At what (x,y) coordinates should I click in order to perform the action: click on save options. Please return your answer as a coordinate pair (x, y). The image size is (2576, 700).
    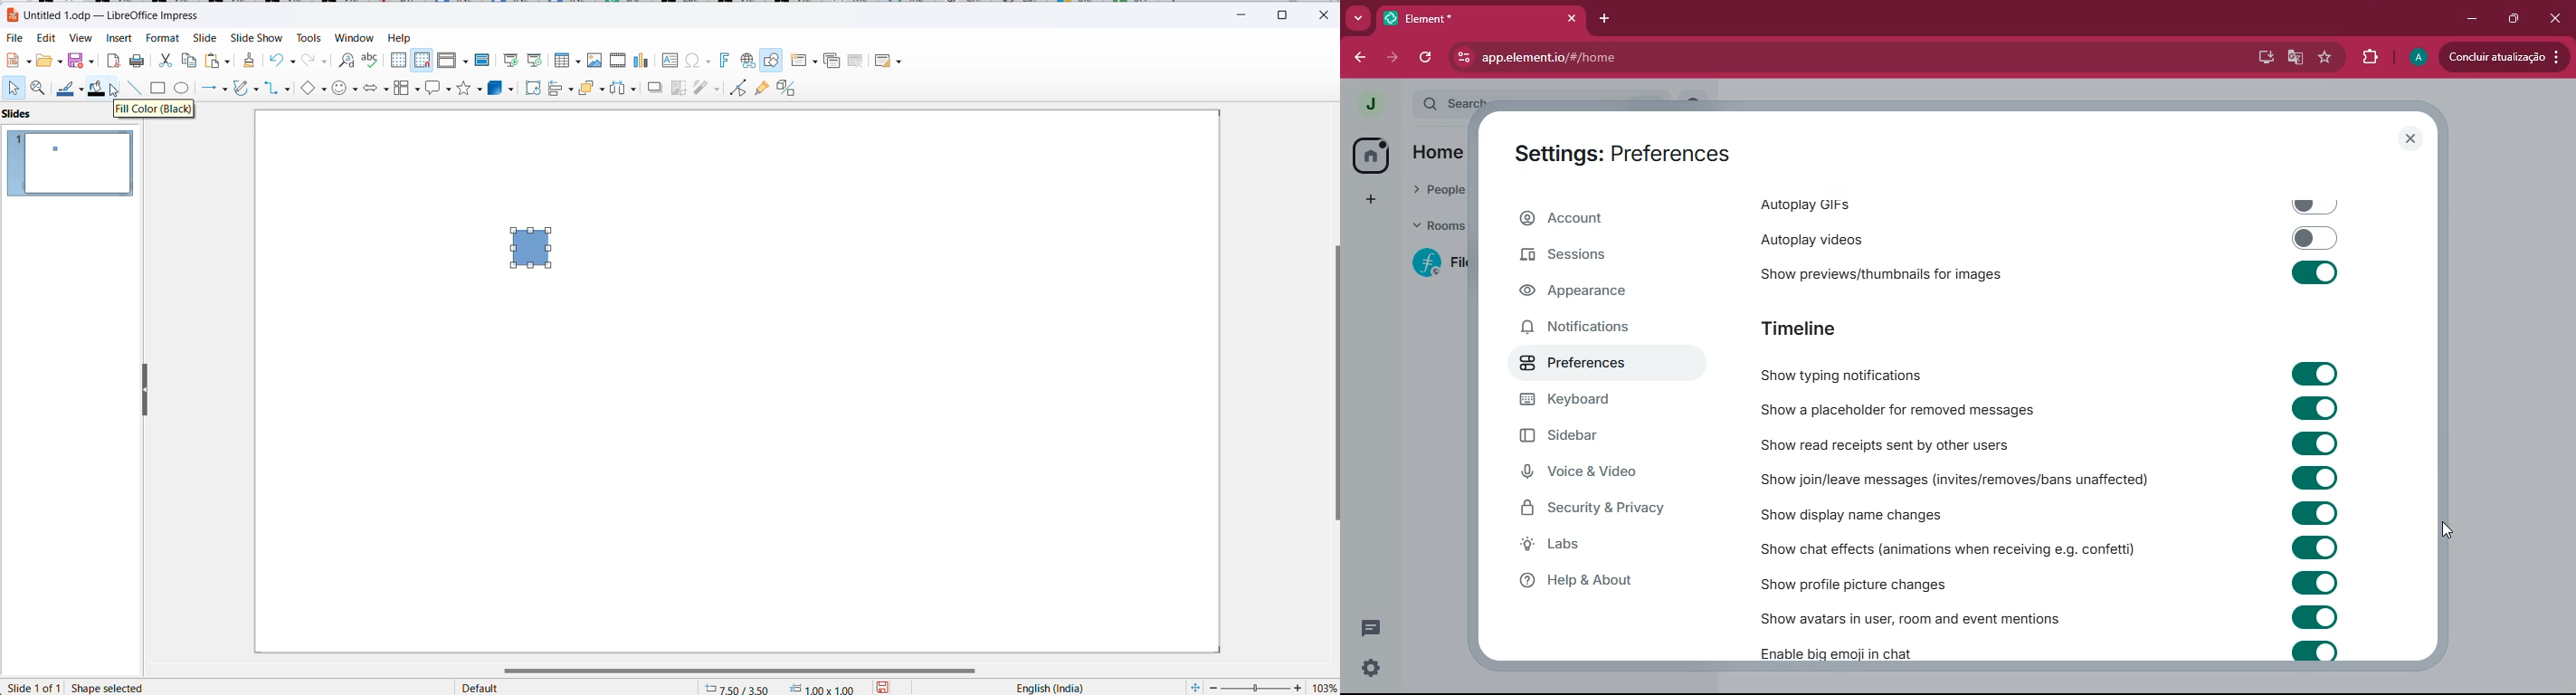
    Looking at the image, I should click on (887, 687).